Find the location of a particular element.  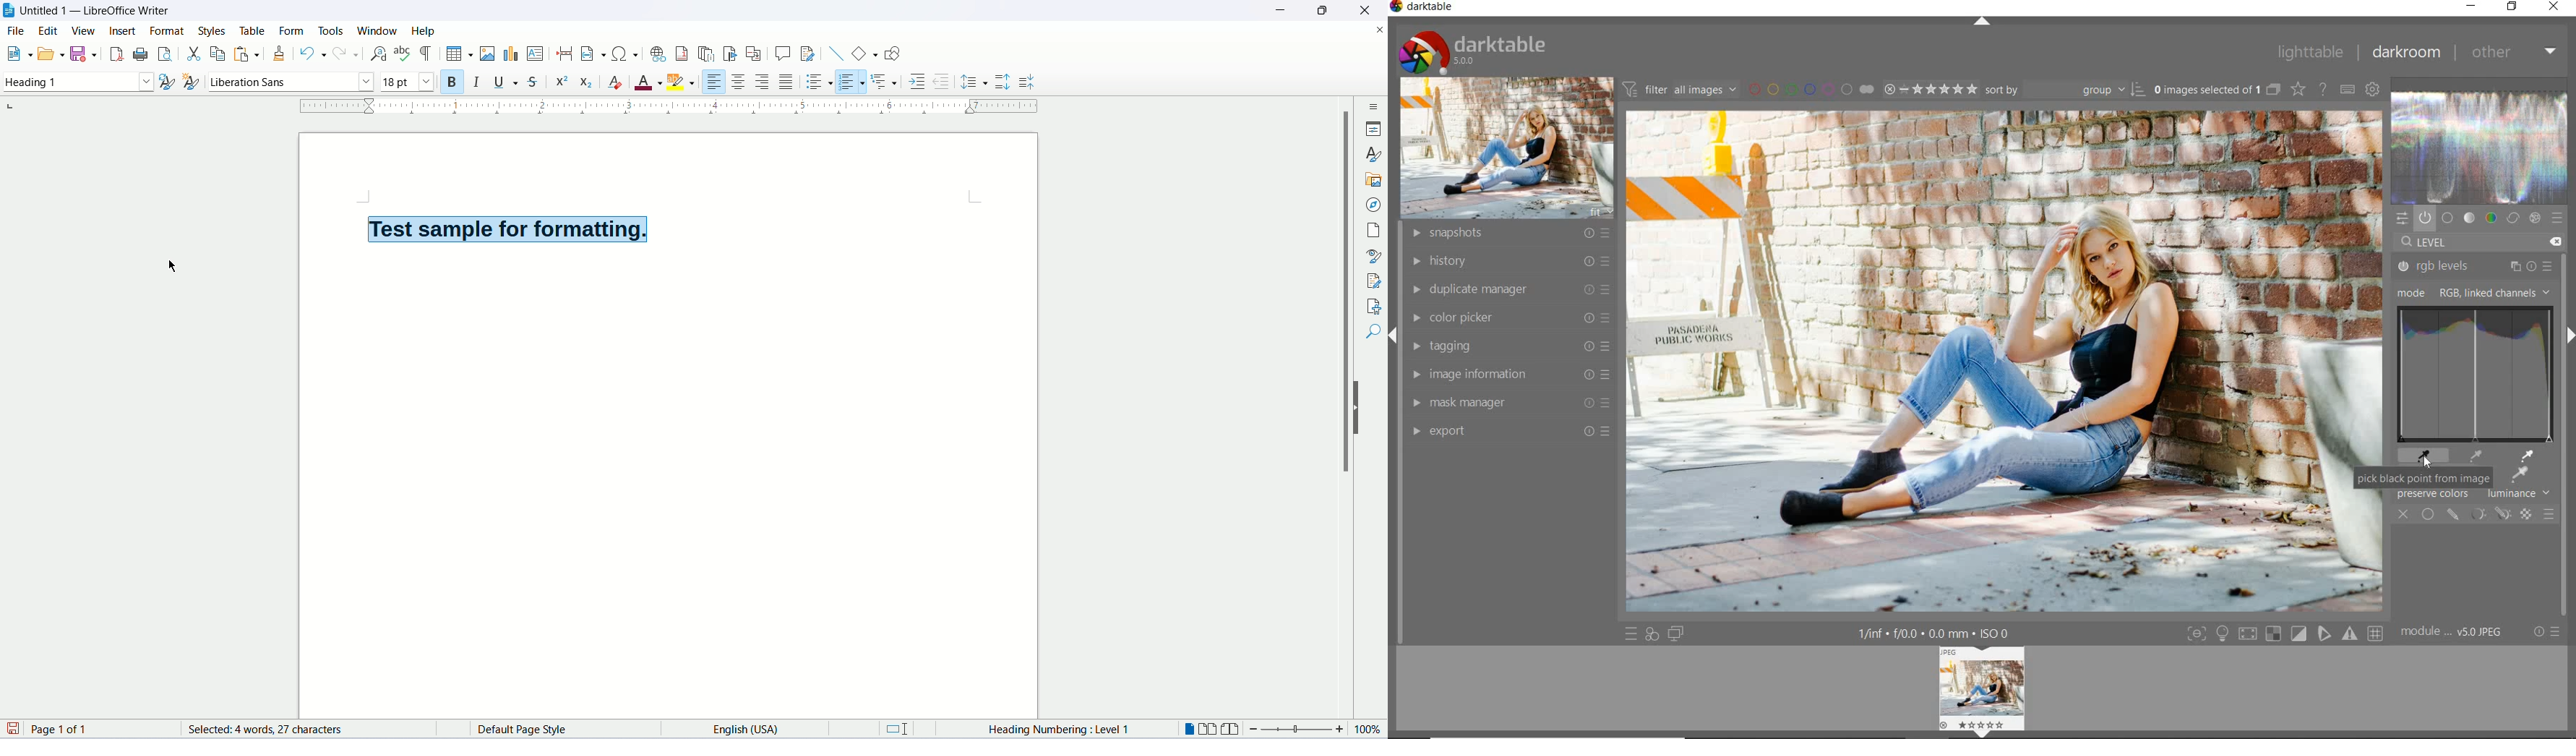

CURSOR is located at coordinates (2429, 464).